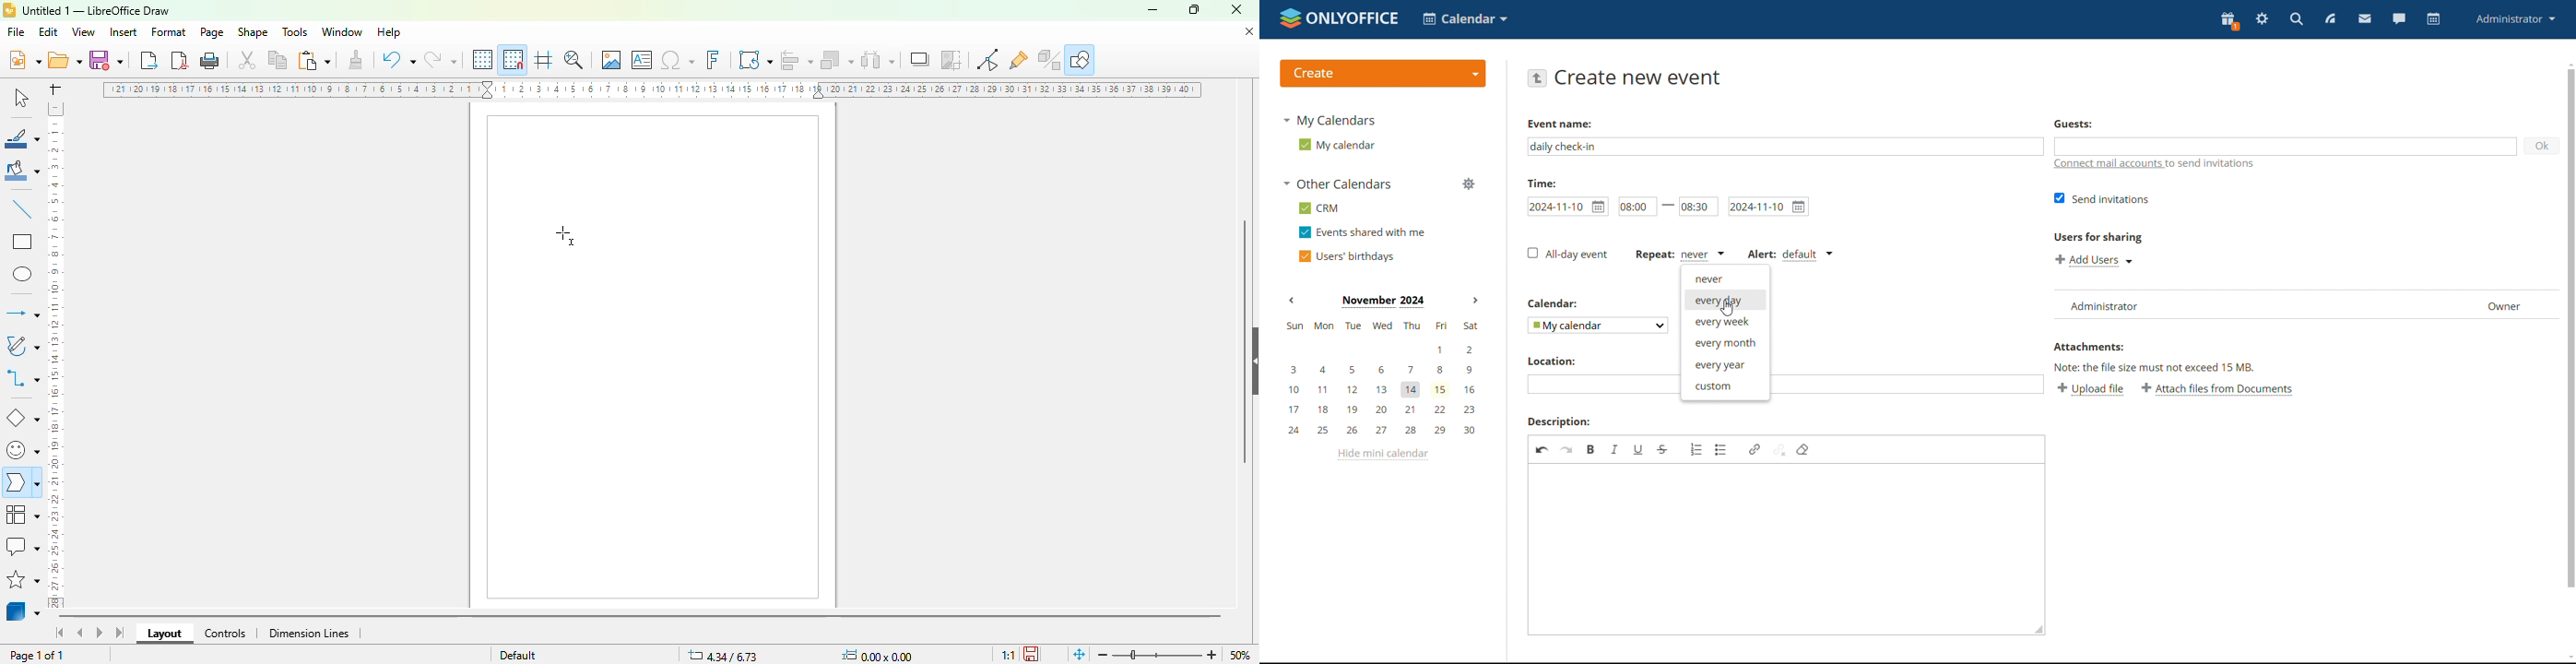 This screenshot has height=672, width=2576. I want to click on cut, so click(247, 60).